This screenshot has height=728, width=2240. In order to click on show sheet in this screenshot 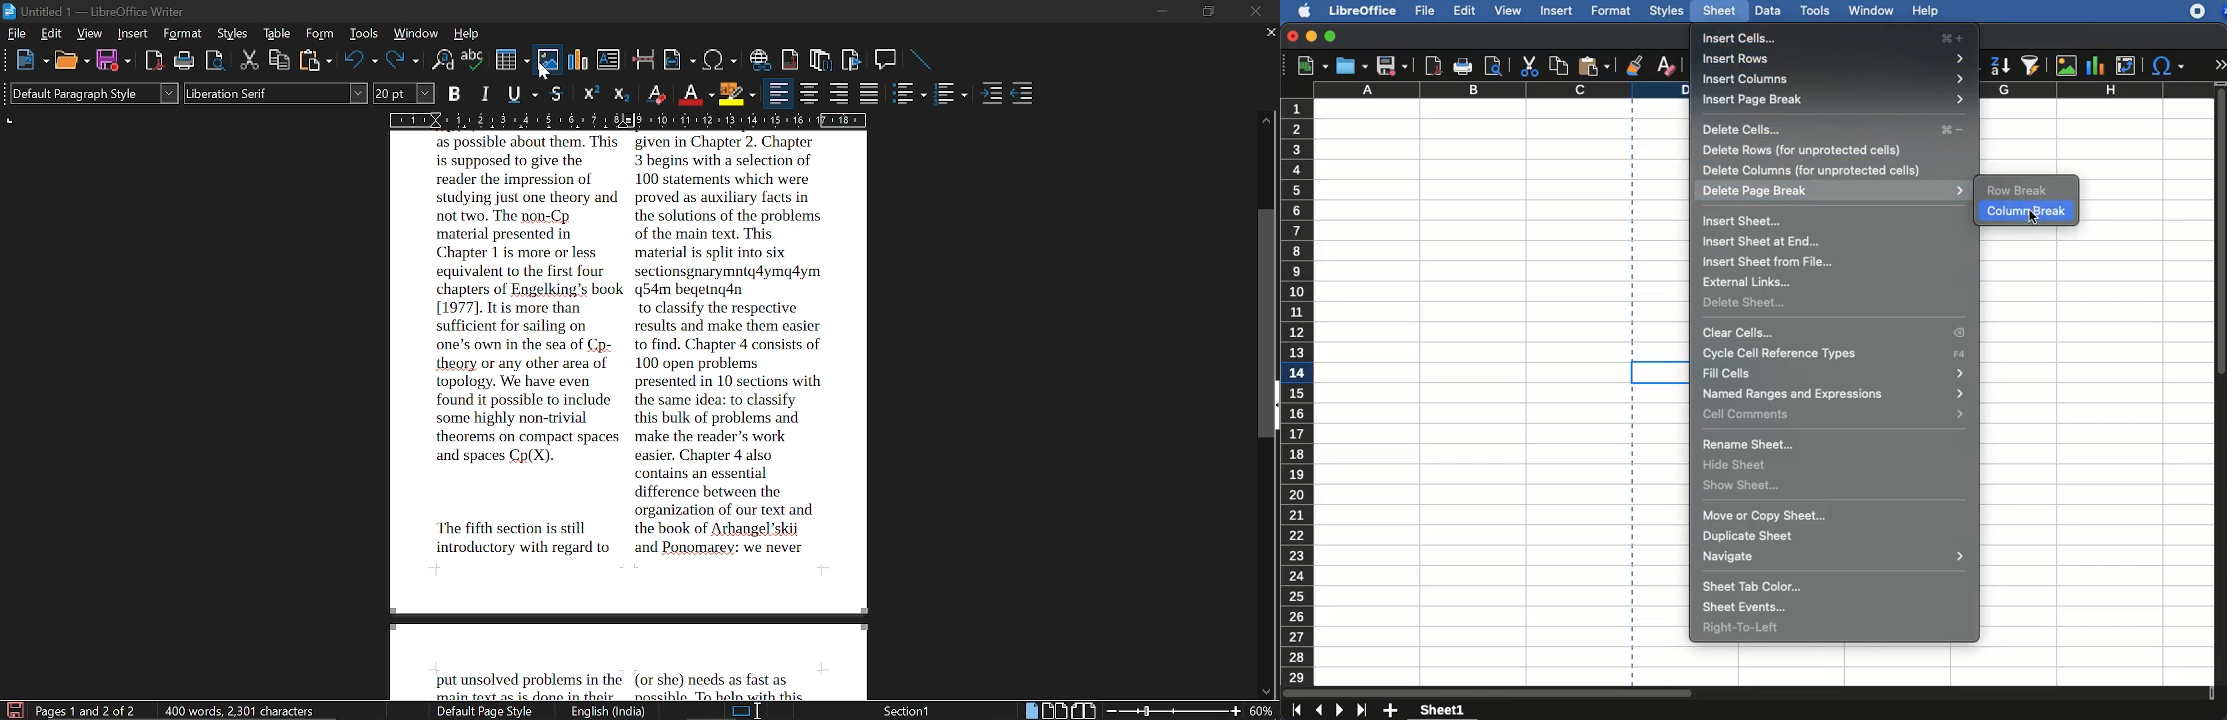, I will do `click(1742, 486)`.